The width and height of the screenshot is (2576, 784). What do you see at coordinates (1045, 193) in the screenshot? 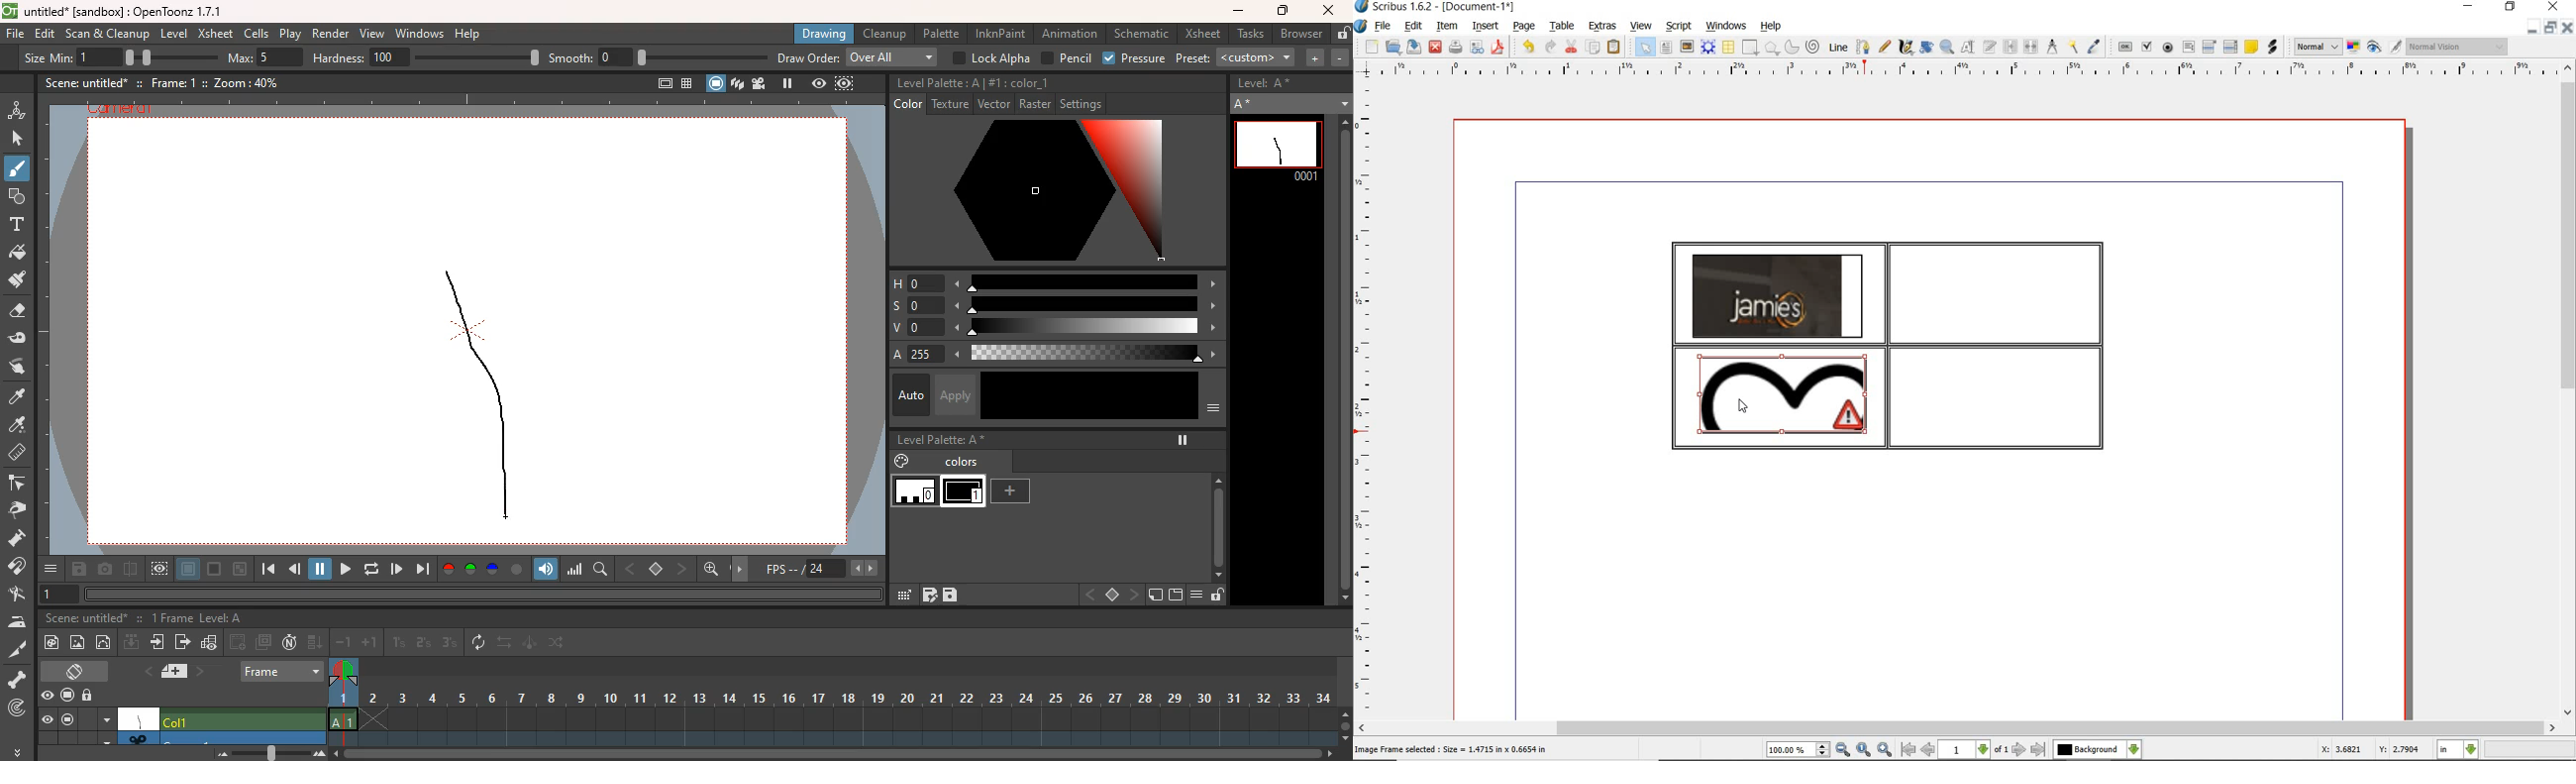
I see `color` at bounding box center [1045, 193].